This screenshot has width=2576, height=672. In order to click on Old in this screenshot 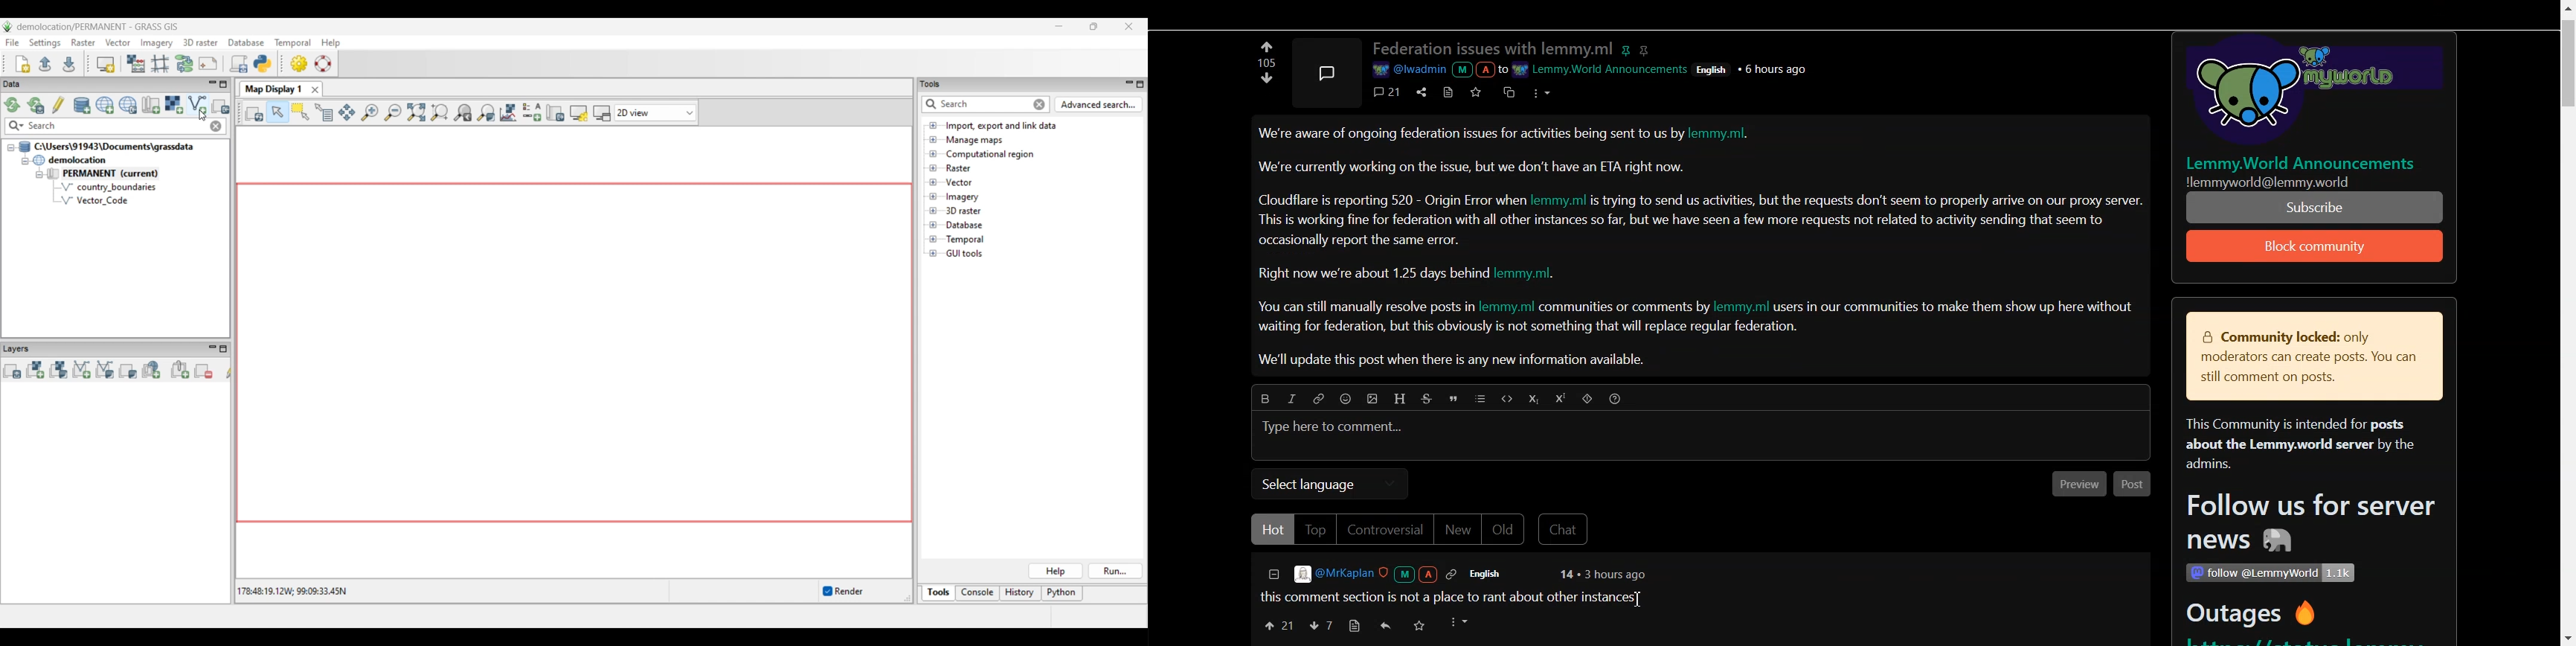, I will do `click(1506, 530)`.